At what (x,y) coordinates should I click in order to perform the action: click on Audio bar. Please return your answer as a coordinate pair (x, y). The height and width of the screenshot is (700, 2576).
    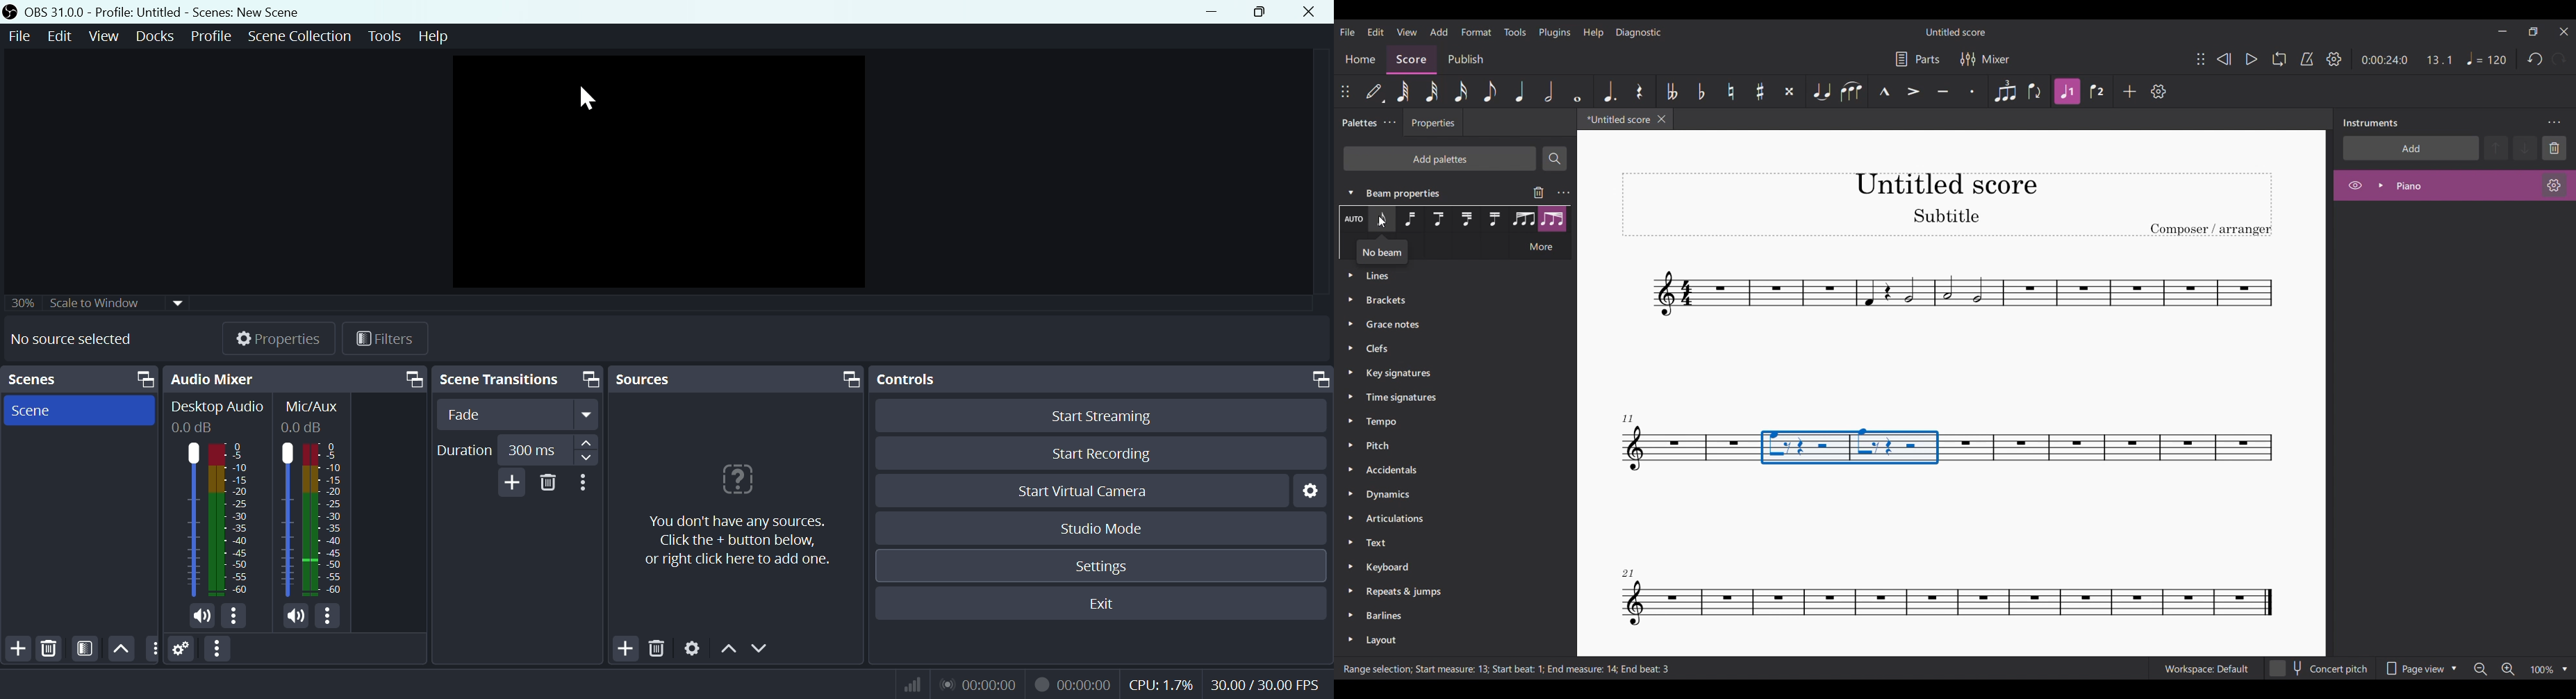
    Looking at the image, I should click on (215, 517).